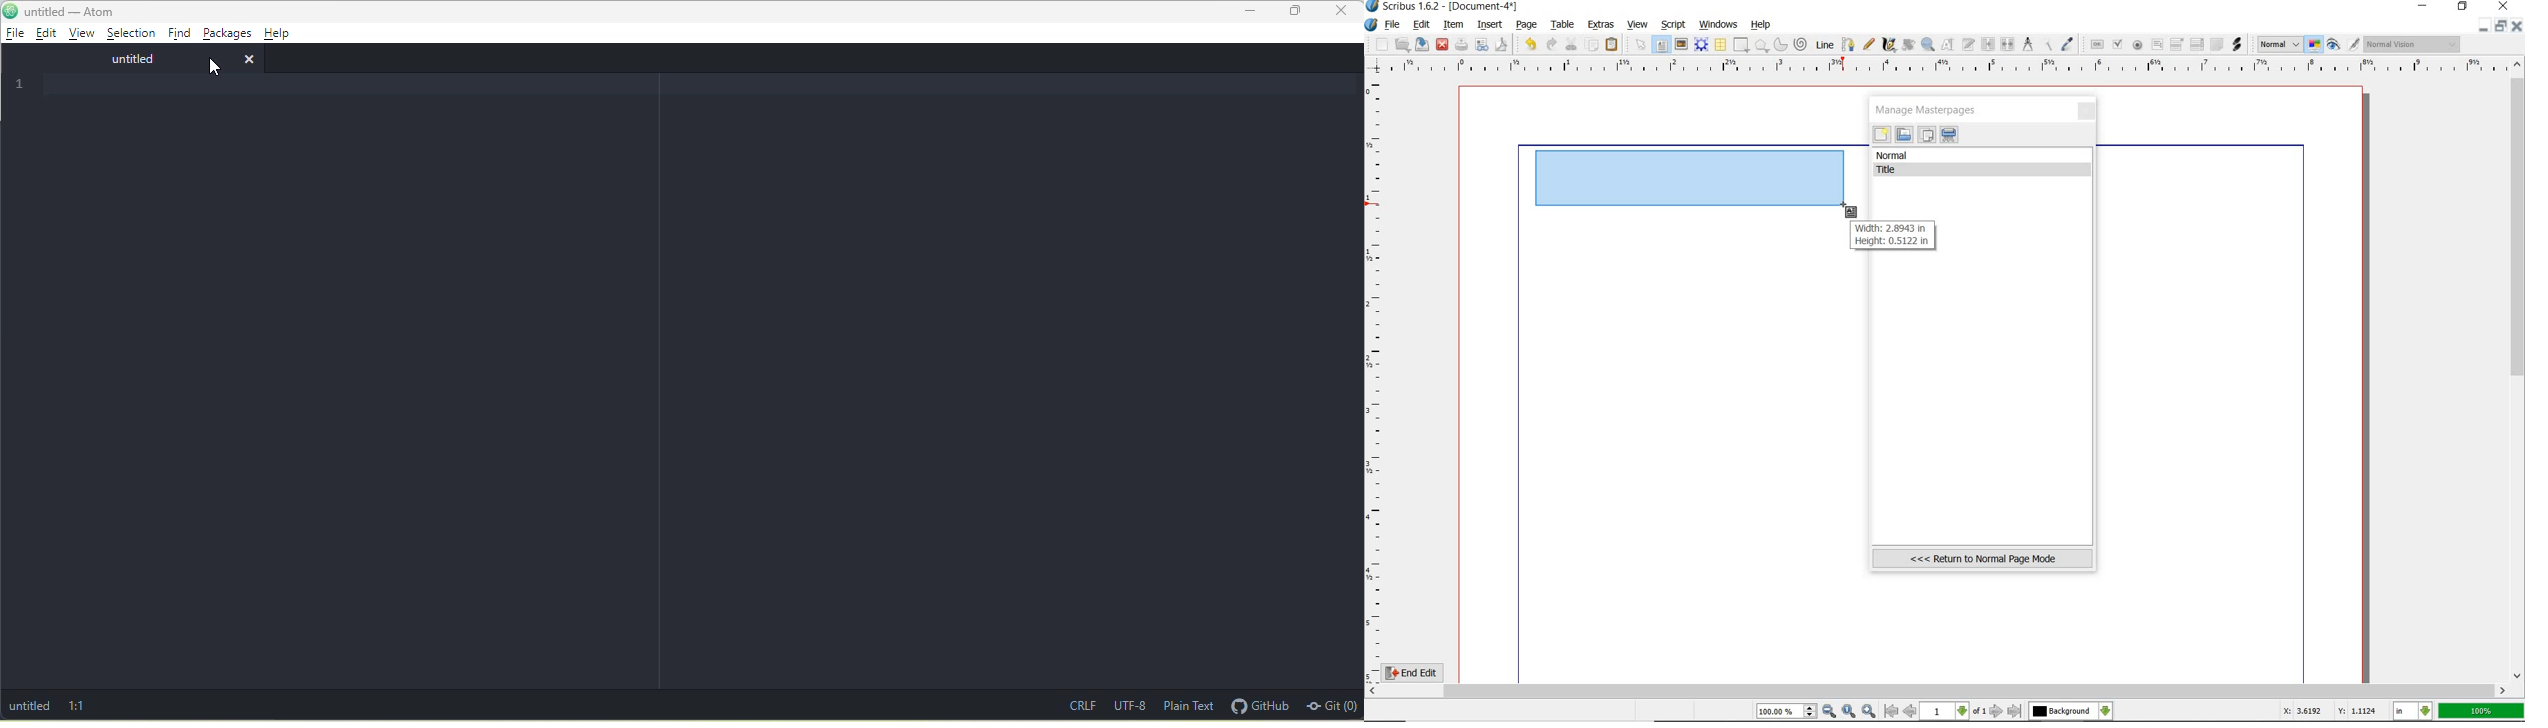 This screenshot has width=2548, height=728. What do you see at coordinates (1602, 25) in the screenshot?
I see `extras` at bounding box center [1602, 25].